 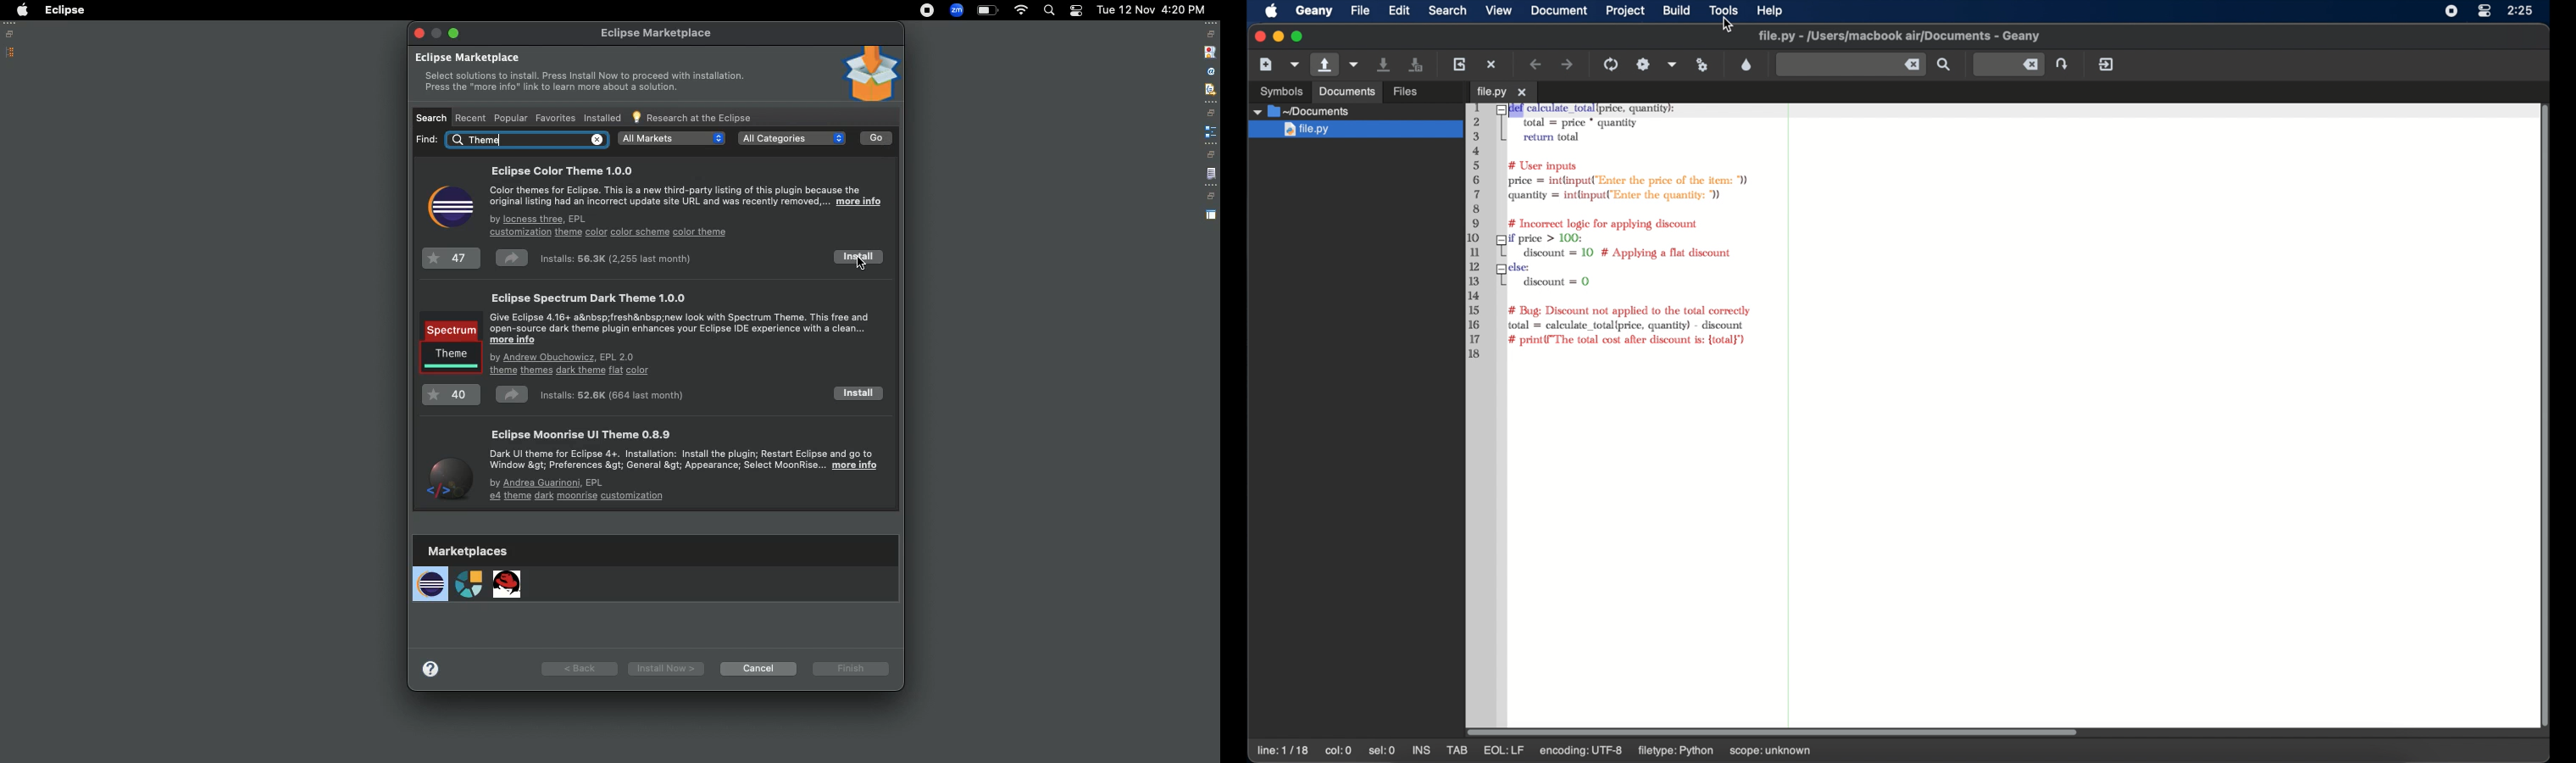 What do you see at coordinates (853, 668) in the screenshot?
I see `Finish ` at bounding box center [853, 668].